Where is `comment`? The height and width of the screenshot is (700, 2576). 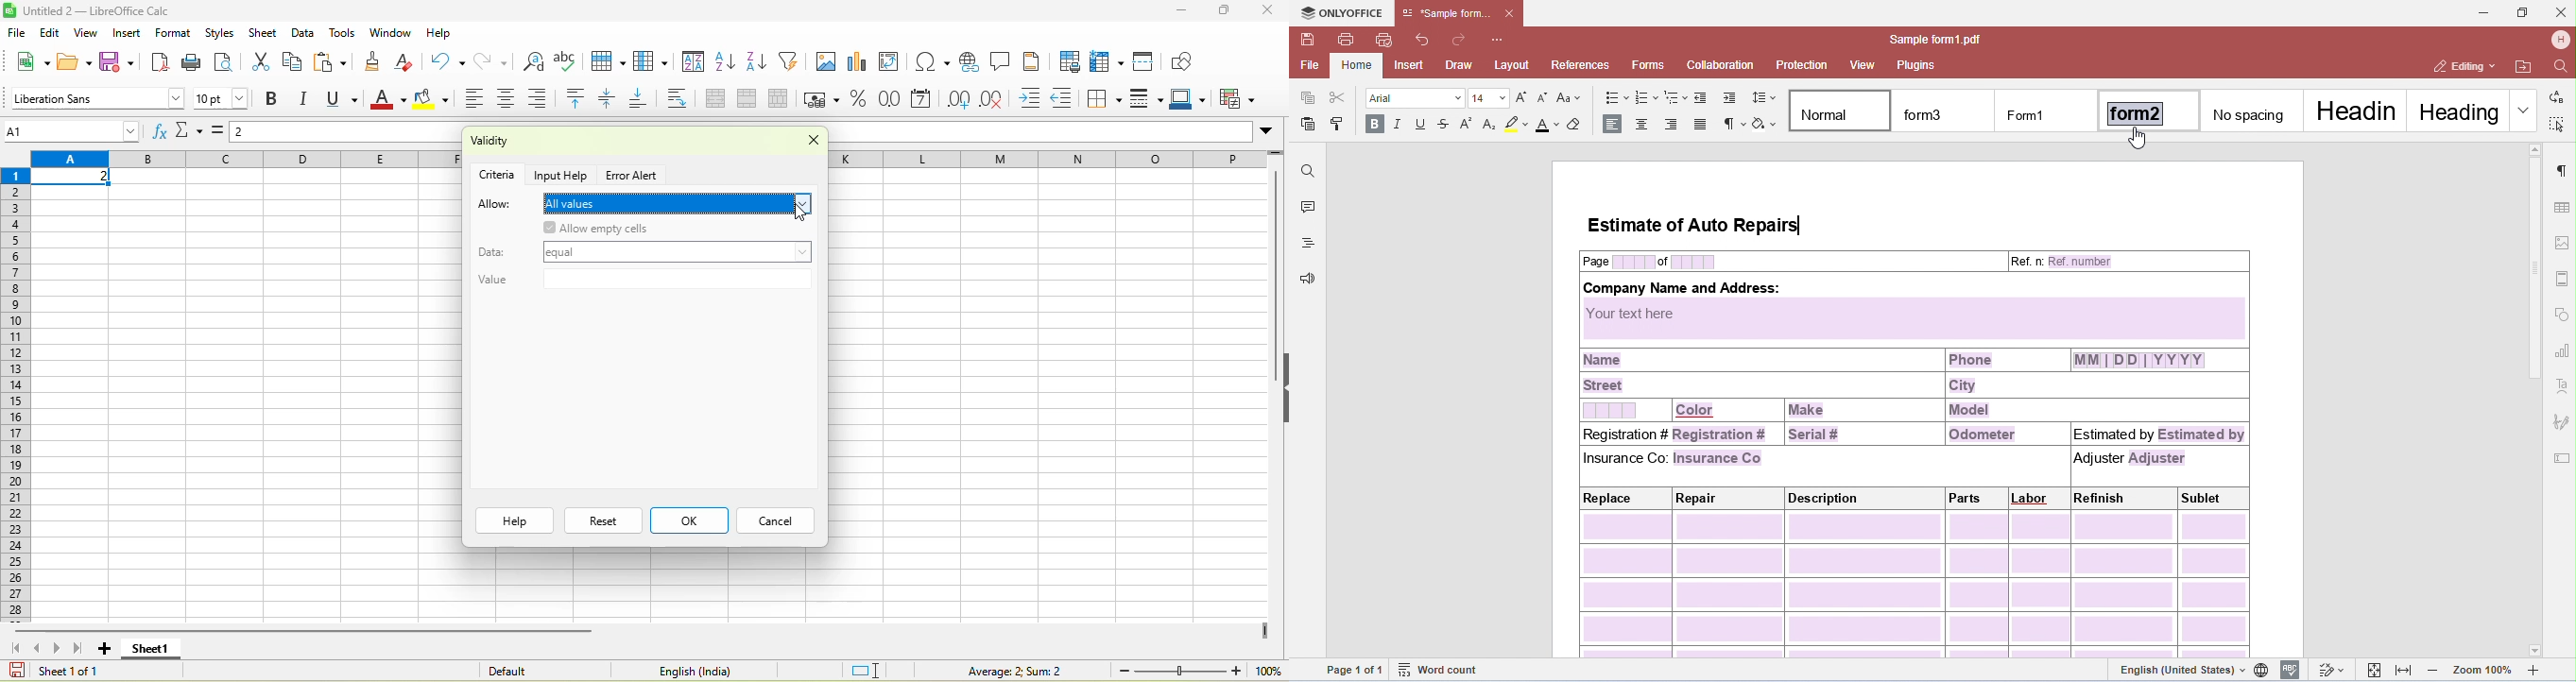
comment is located at coordinates (1001, 61).